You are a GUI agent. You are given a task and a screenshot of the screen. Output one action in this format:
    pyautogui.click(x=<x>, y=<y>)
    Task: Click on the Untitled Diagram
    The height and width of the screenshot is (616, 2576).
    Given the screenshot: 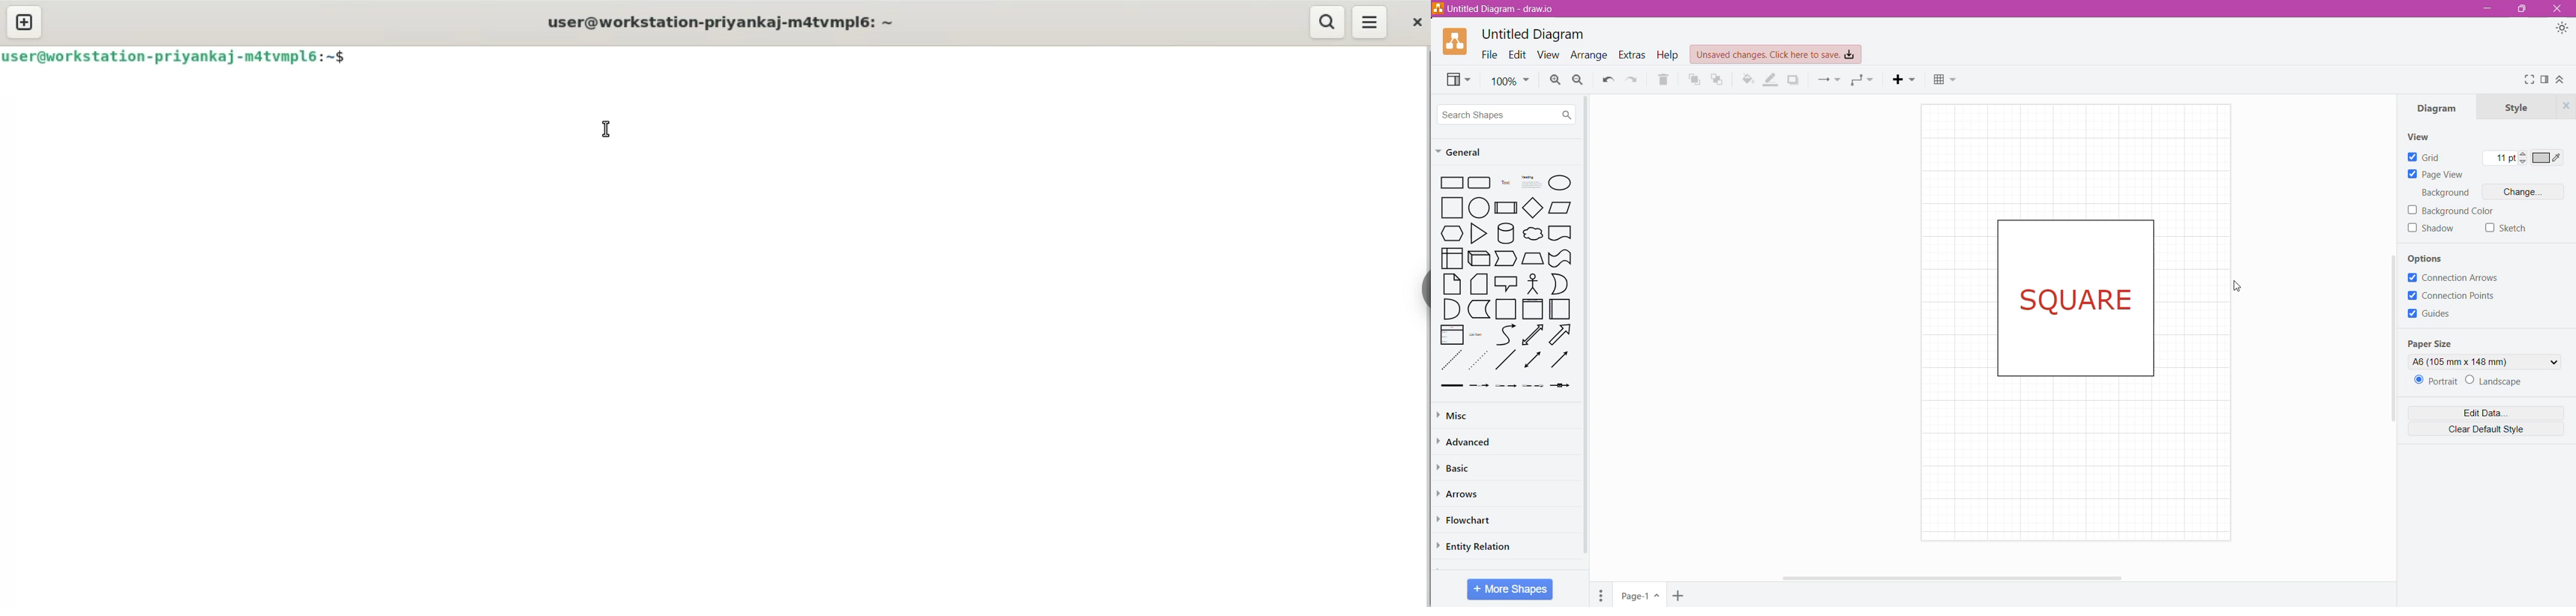 What is the action you would take?
    pyautogui.click(x=1536, y=34)
    